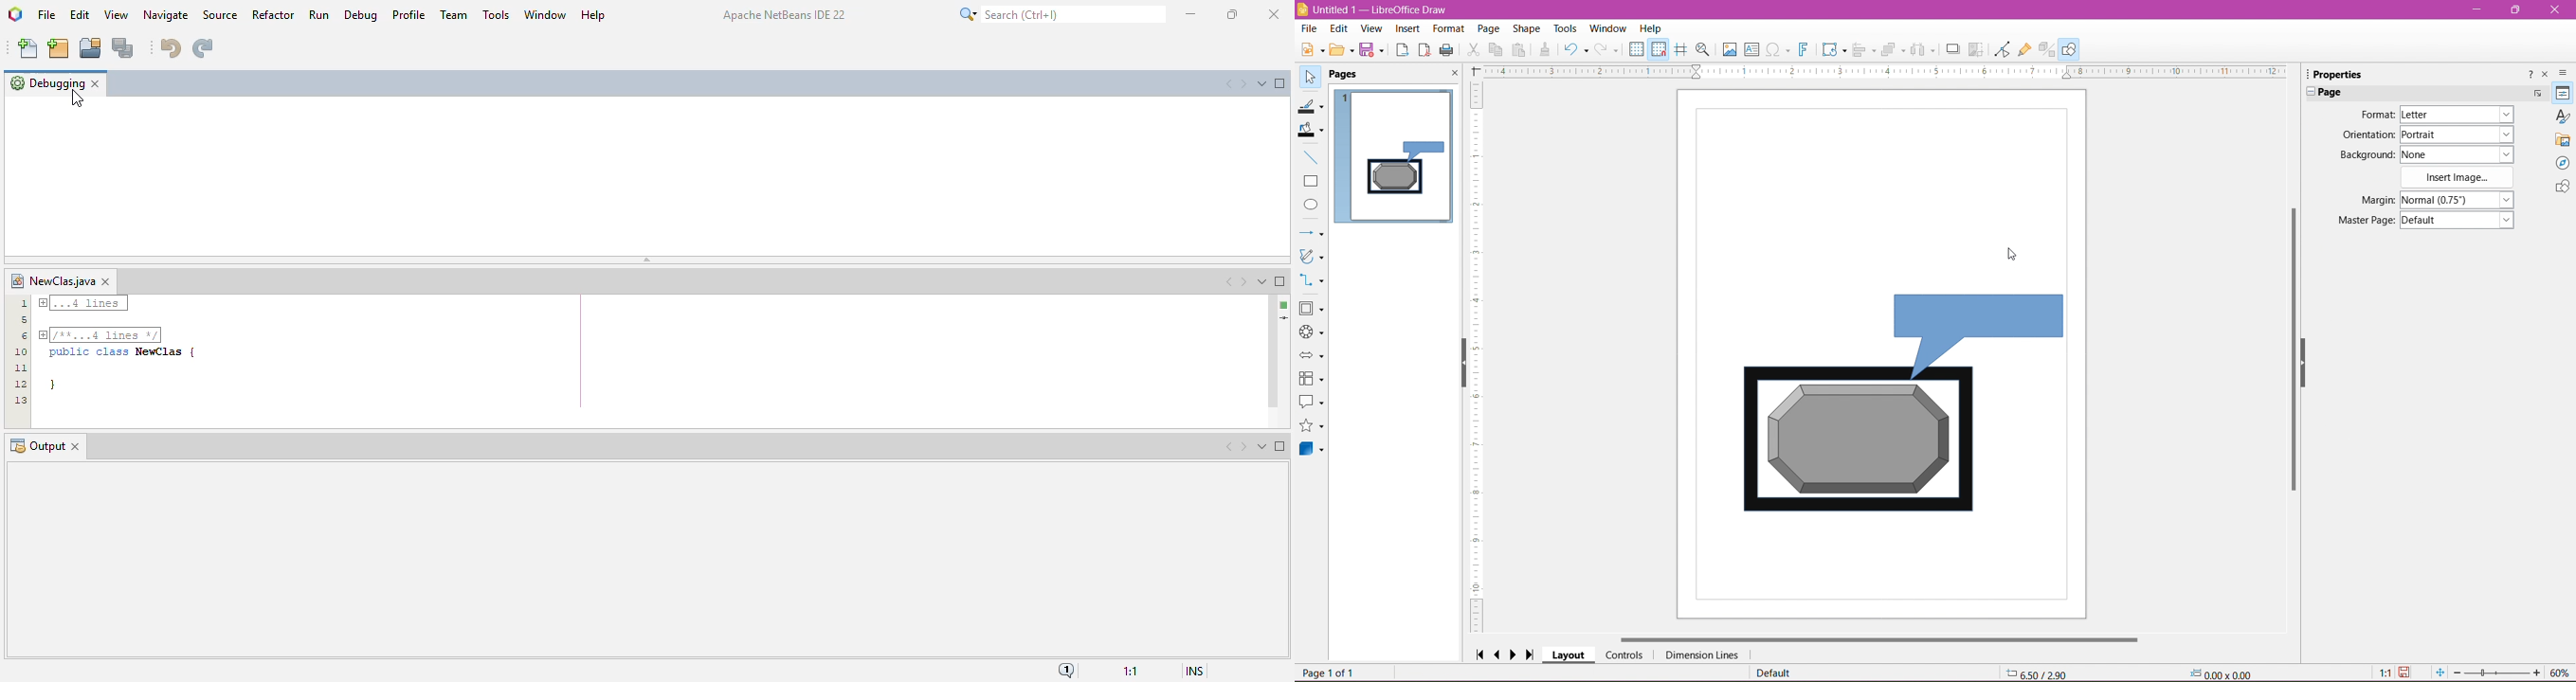 The image size is (2576, 700). I want to click on Orientation, so click(2368, 135).